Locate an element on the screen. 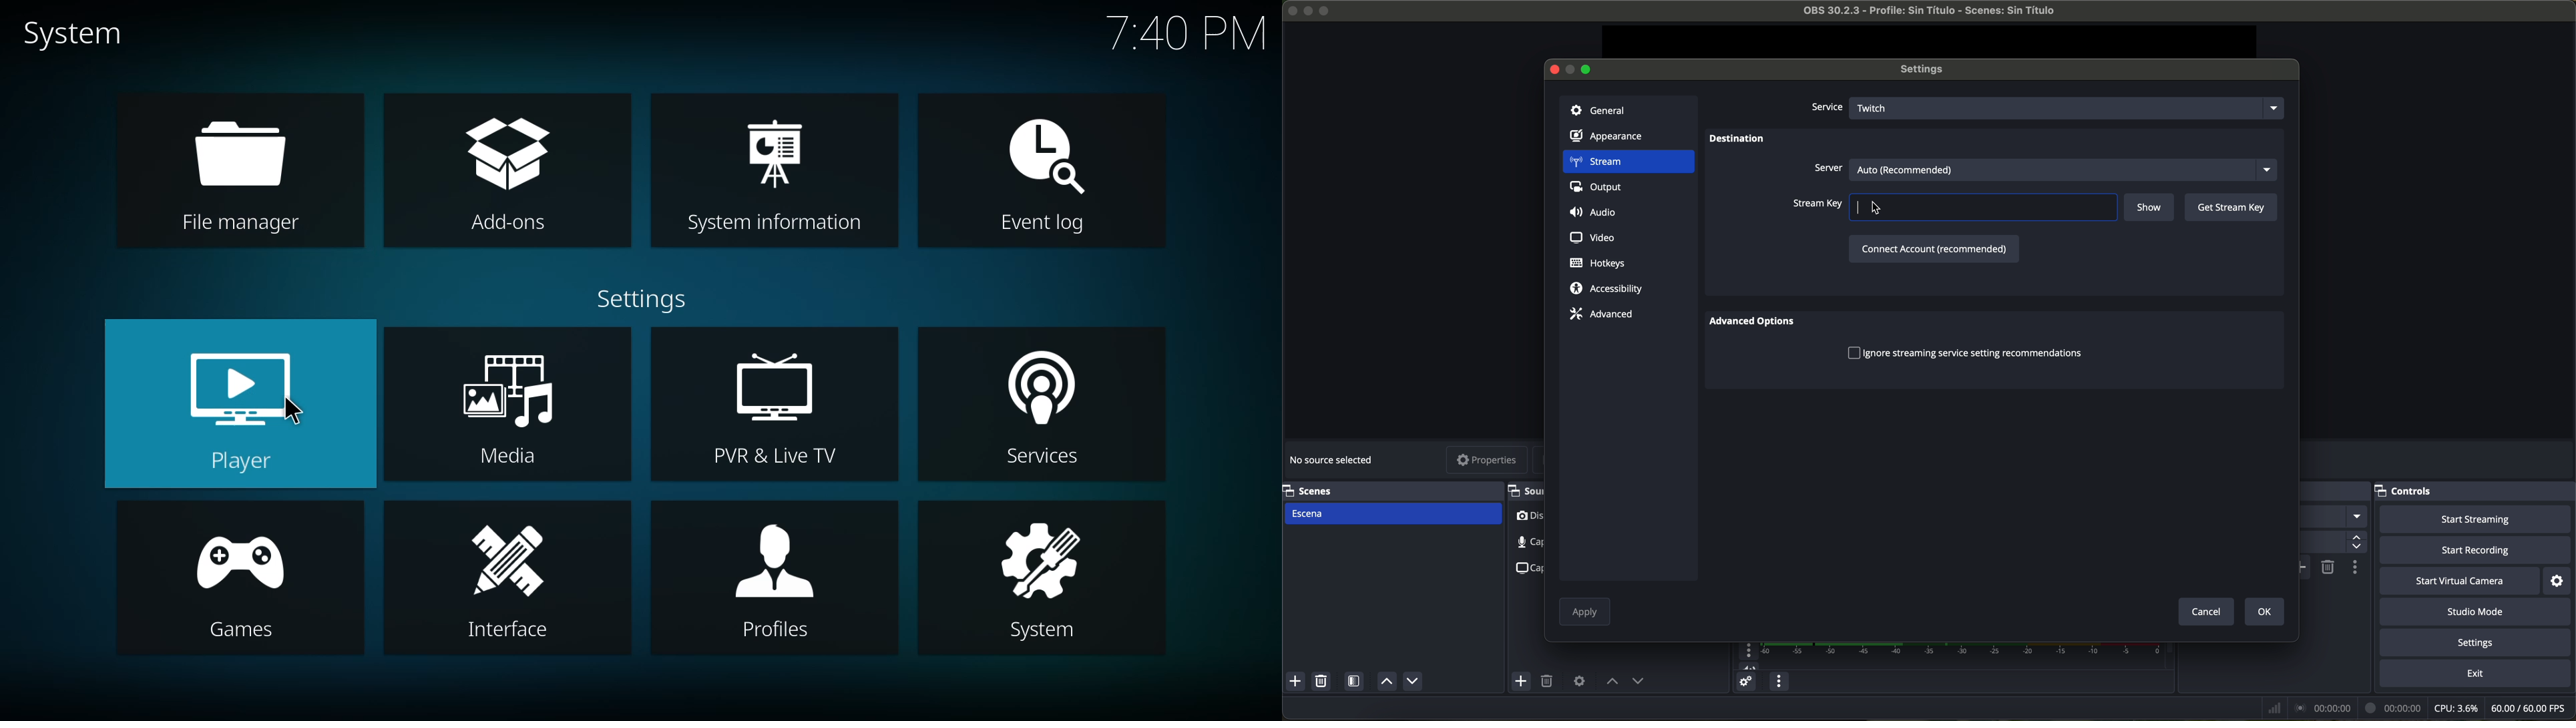  start recording is located at coordinates (2477, 551).